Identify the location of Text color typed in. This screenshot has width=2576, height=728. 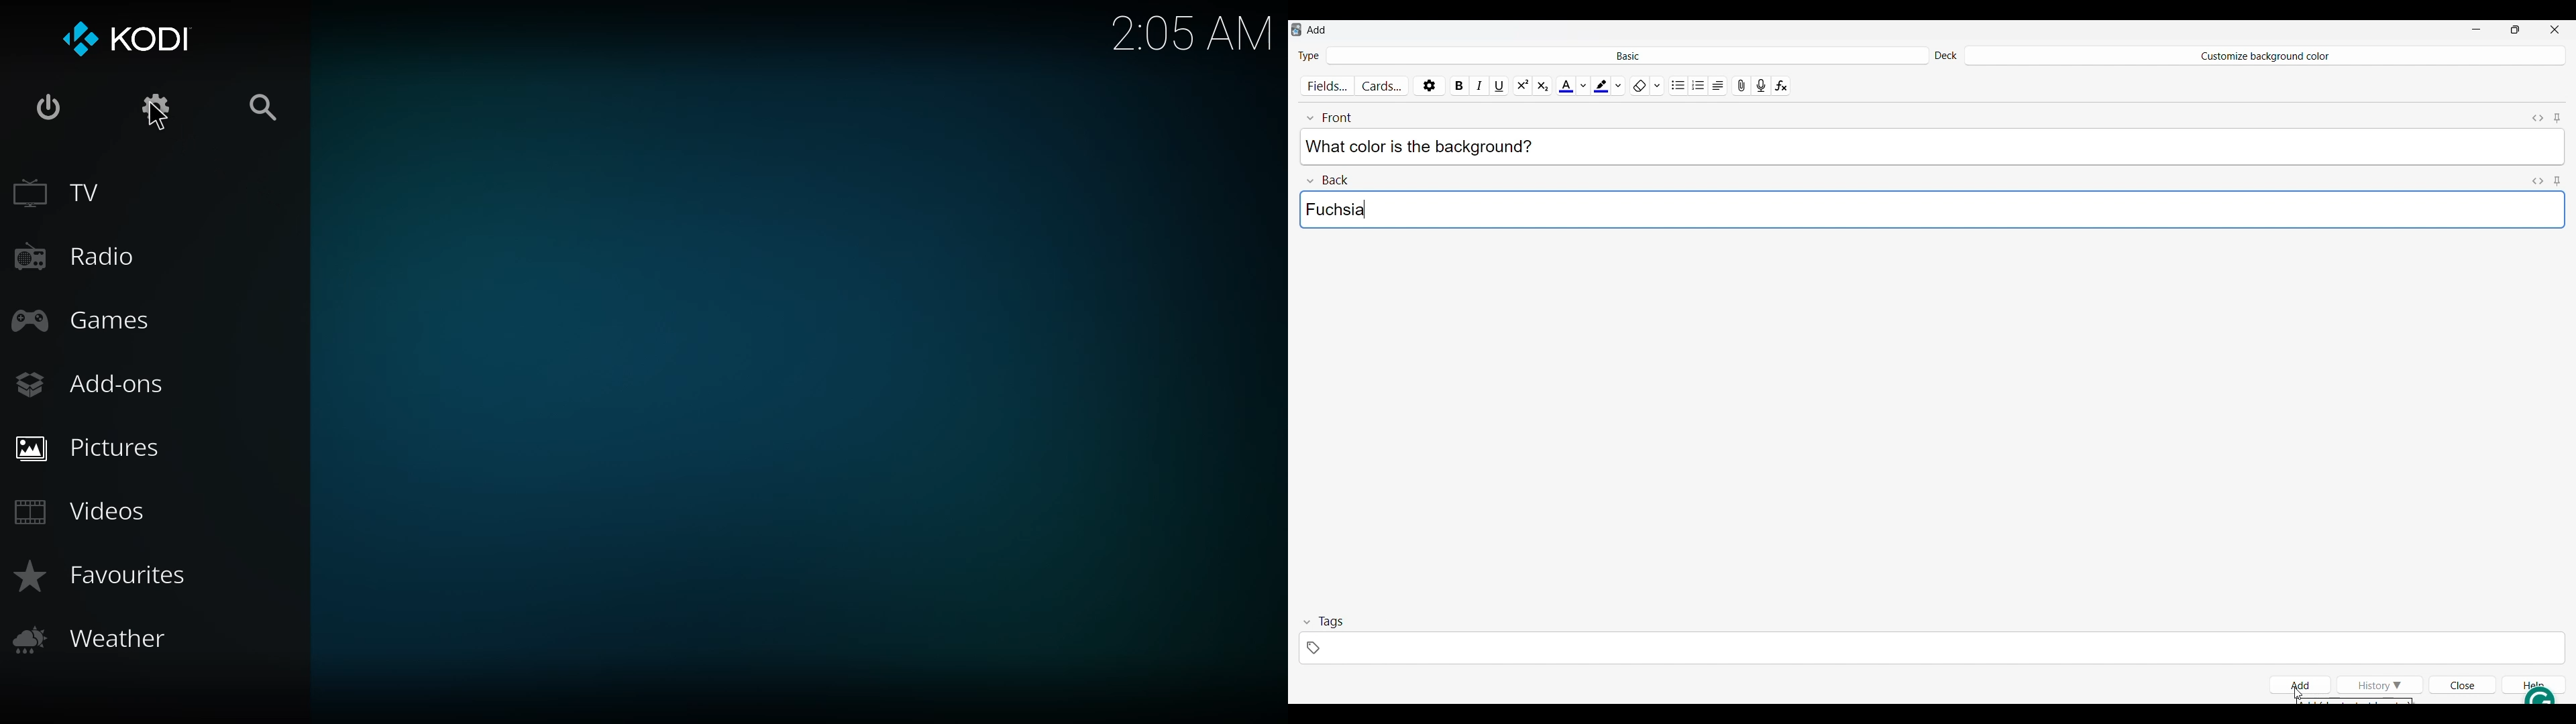
(1334, 210).